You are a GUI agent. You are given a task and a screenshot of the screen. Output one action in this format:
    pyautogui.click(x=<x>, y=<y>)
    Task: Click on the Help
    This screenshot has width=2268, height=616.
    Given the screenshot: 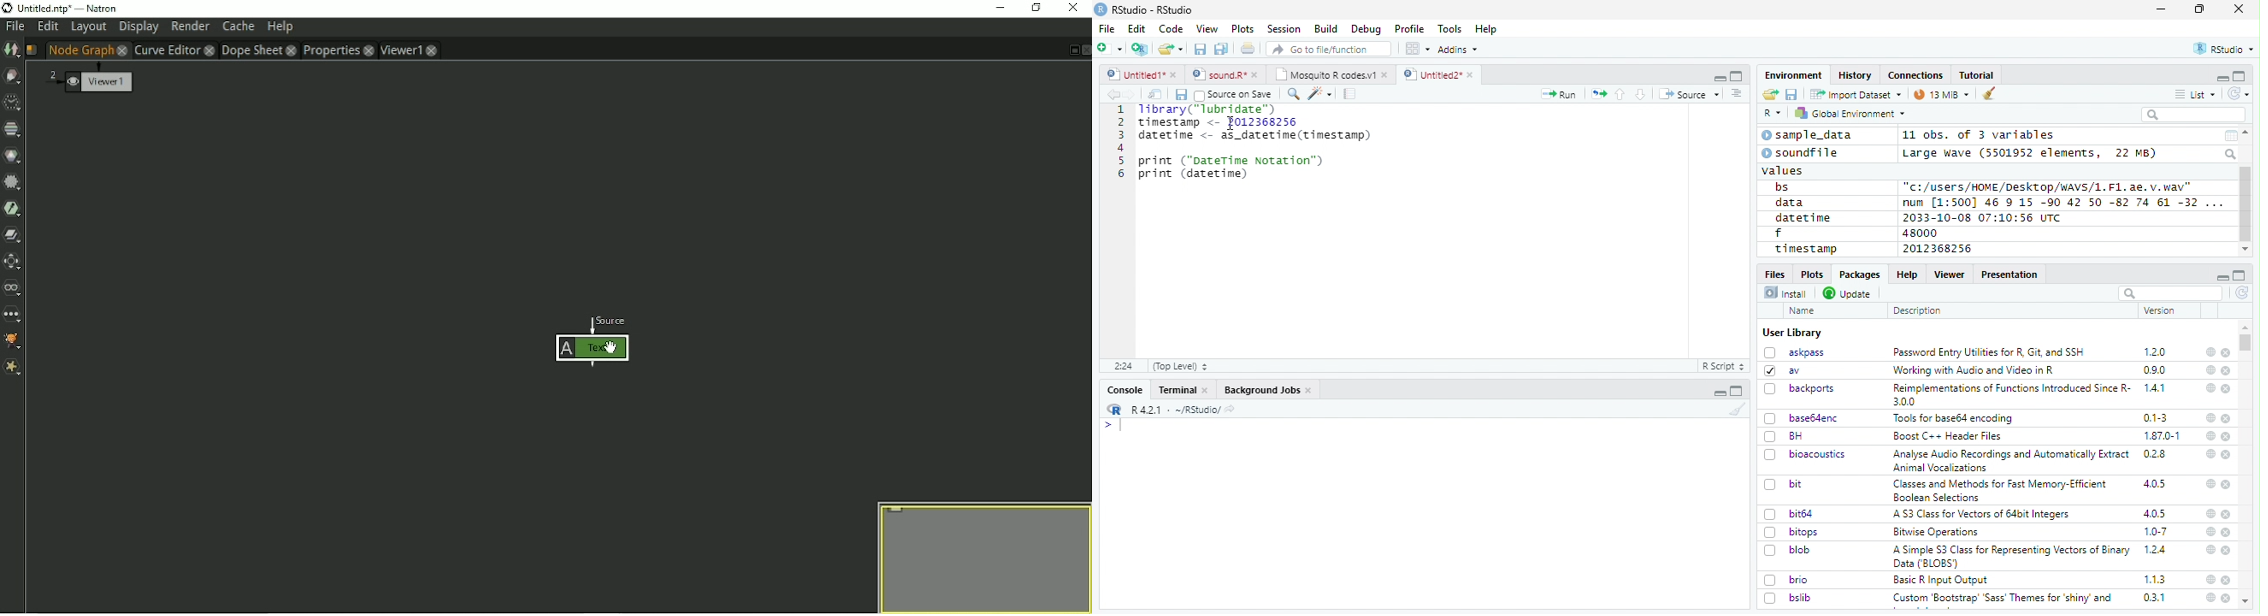 What is the action you would take?
    pyautogui.click(x=1906, y=274)
    